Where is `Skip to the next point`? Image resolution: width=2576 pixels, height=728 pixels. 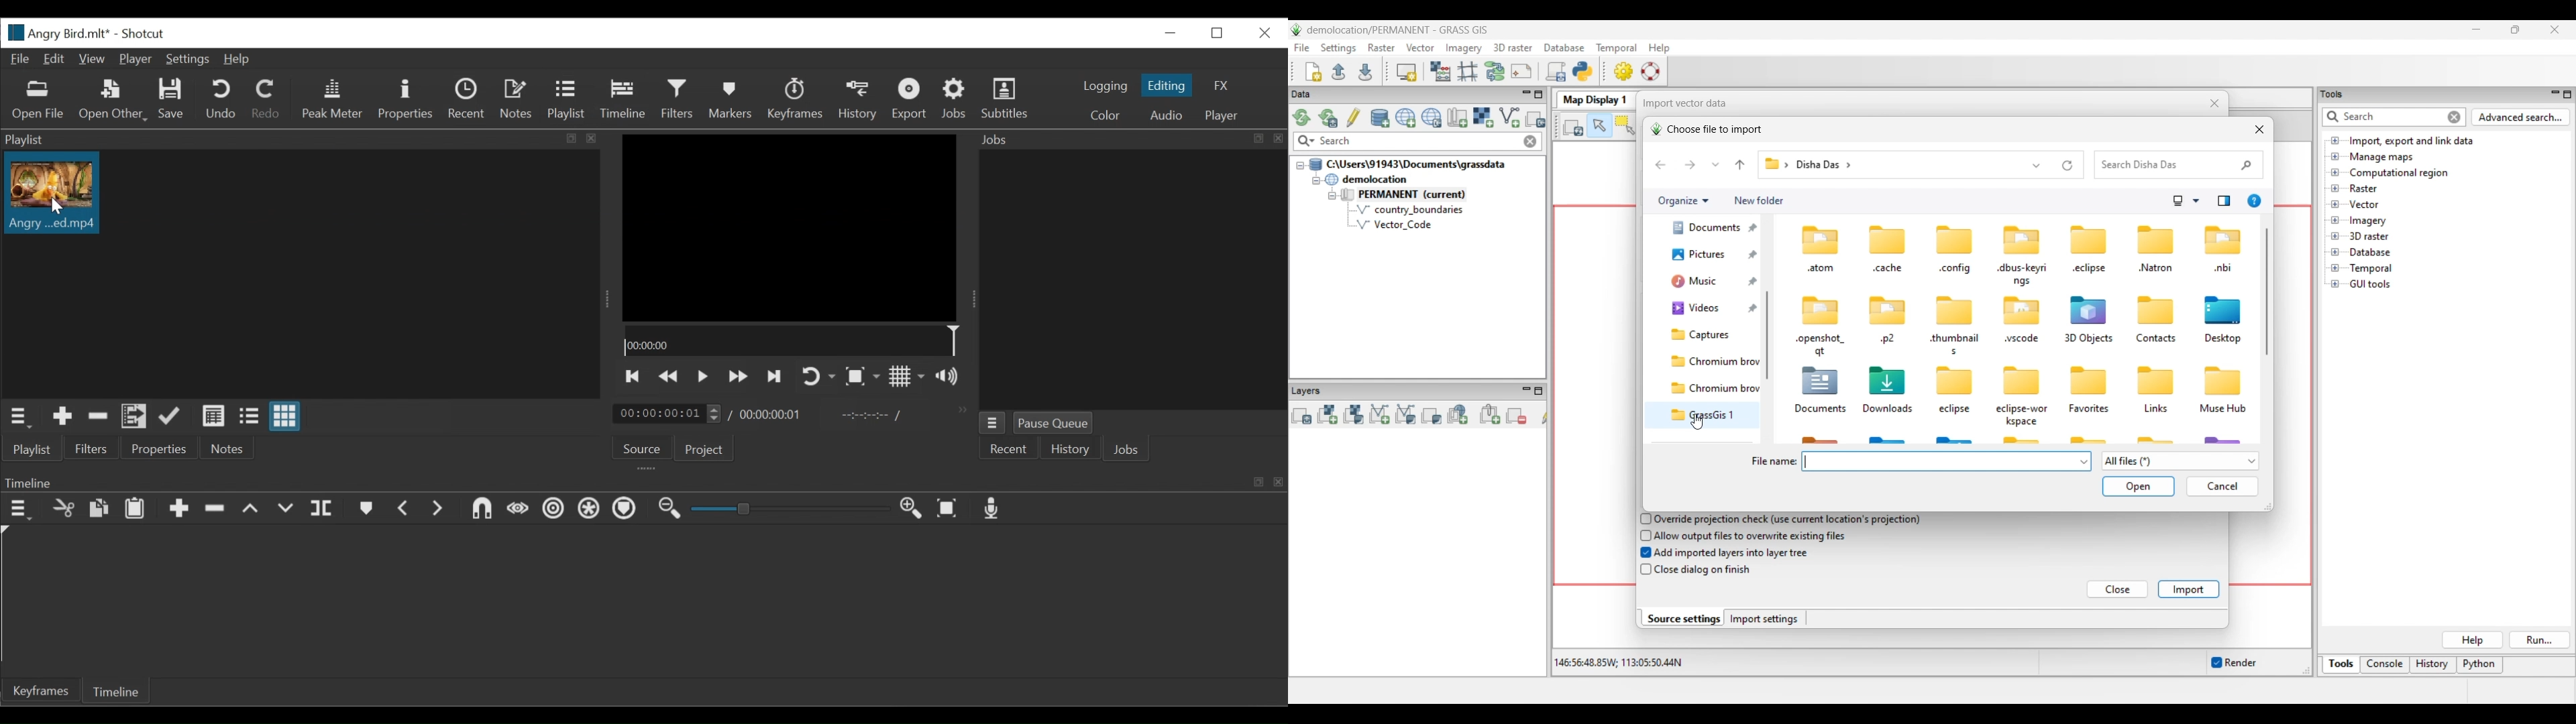
Skip to the next point is located at coordinates (775, 377).